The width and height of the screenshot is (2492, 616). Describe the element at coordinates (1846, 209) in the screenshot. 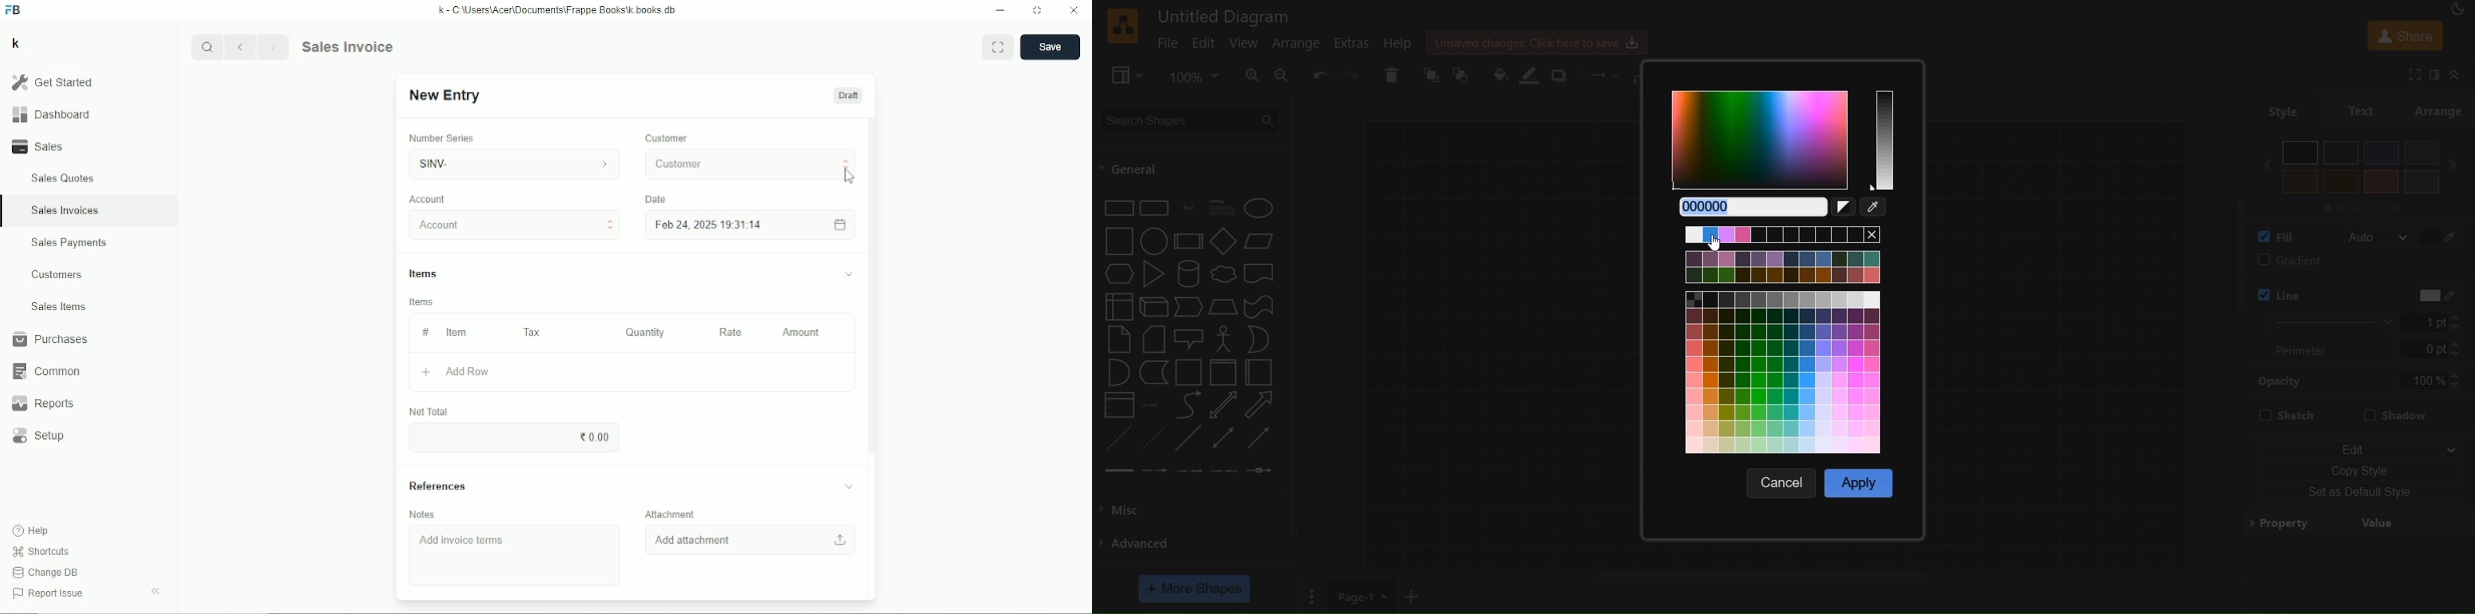

I see `use black and white` at that location.